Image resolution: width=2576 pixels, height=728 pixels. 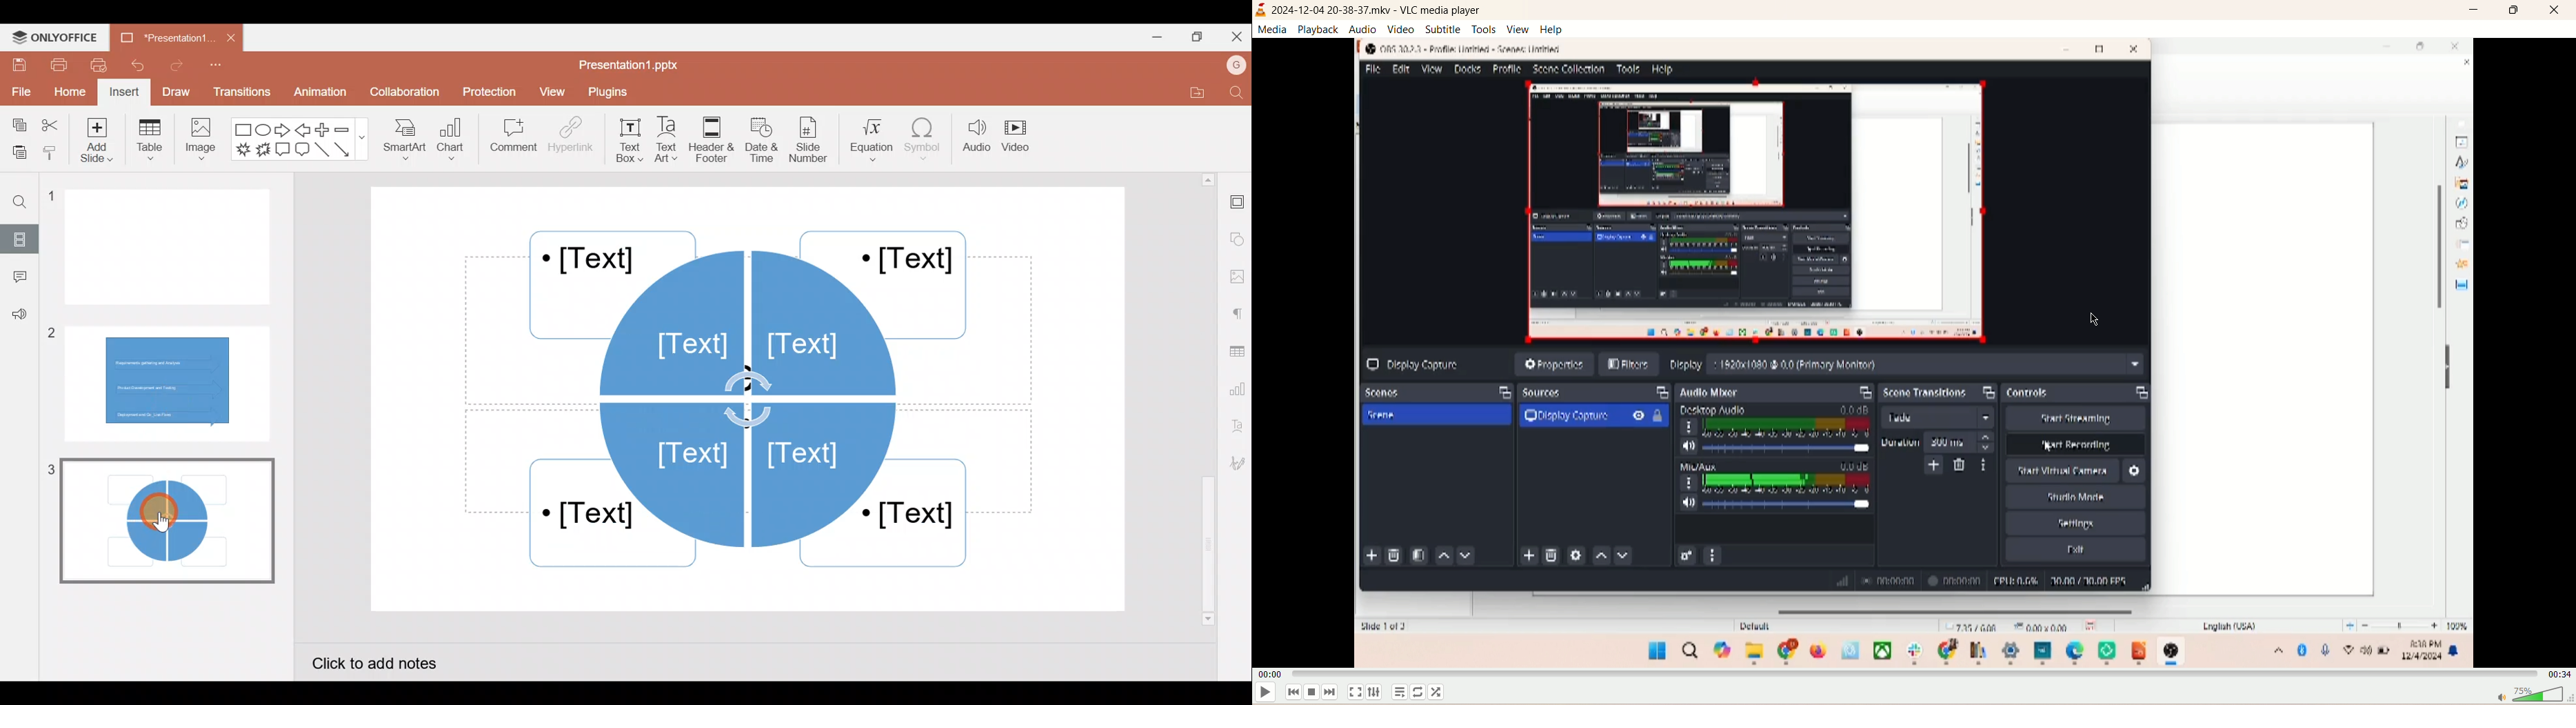 What do you see at coordinates (1381, 10) in the screenshot?
I see `2024-12-04 20-38-37.mkv - VLC media player` at bounding box center [1381, 10].